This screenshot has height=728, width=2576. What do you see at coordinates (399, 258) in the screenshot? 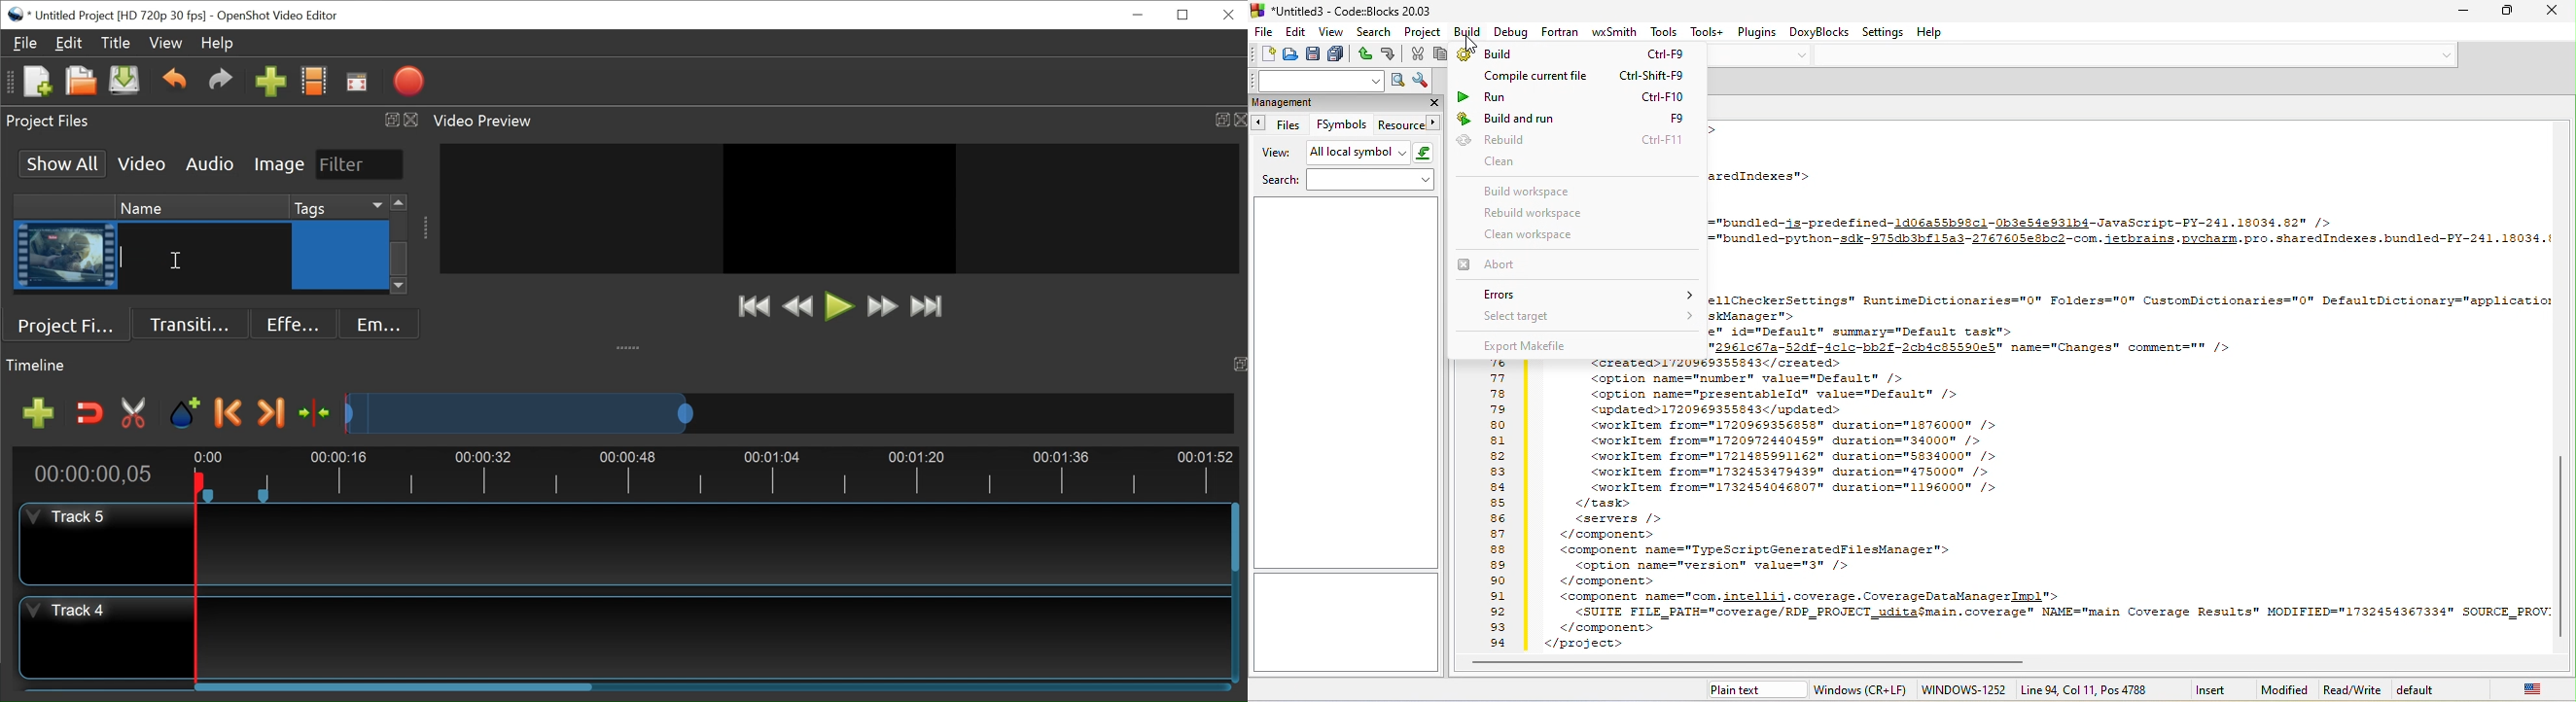
I see `Vertical Scroll bar` at bounding box center [399, 258].